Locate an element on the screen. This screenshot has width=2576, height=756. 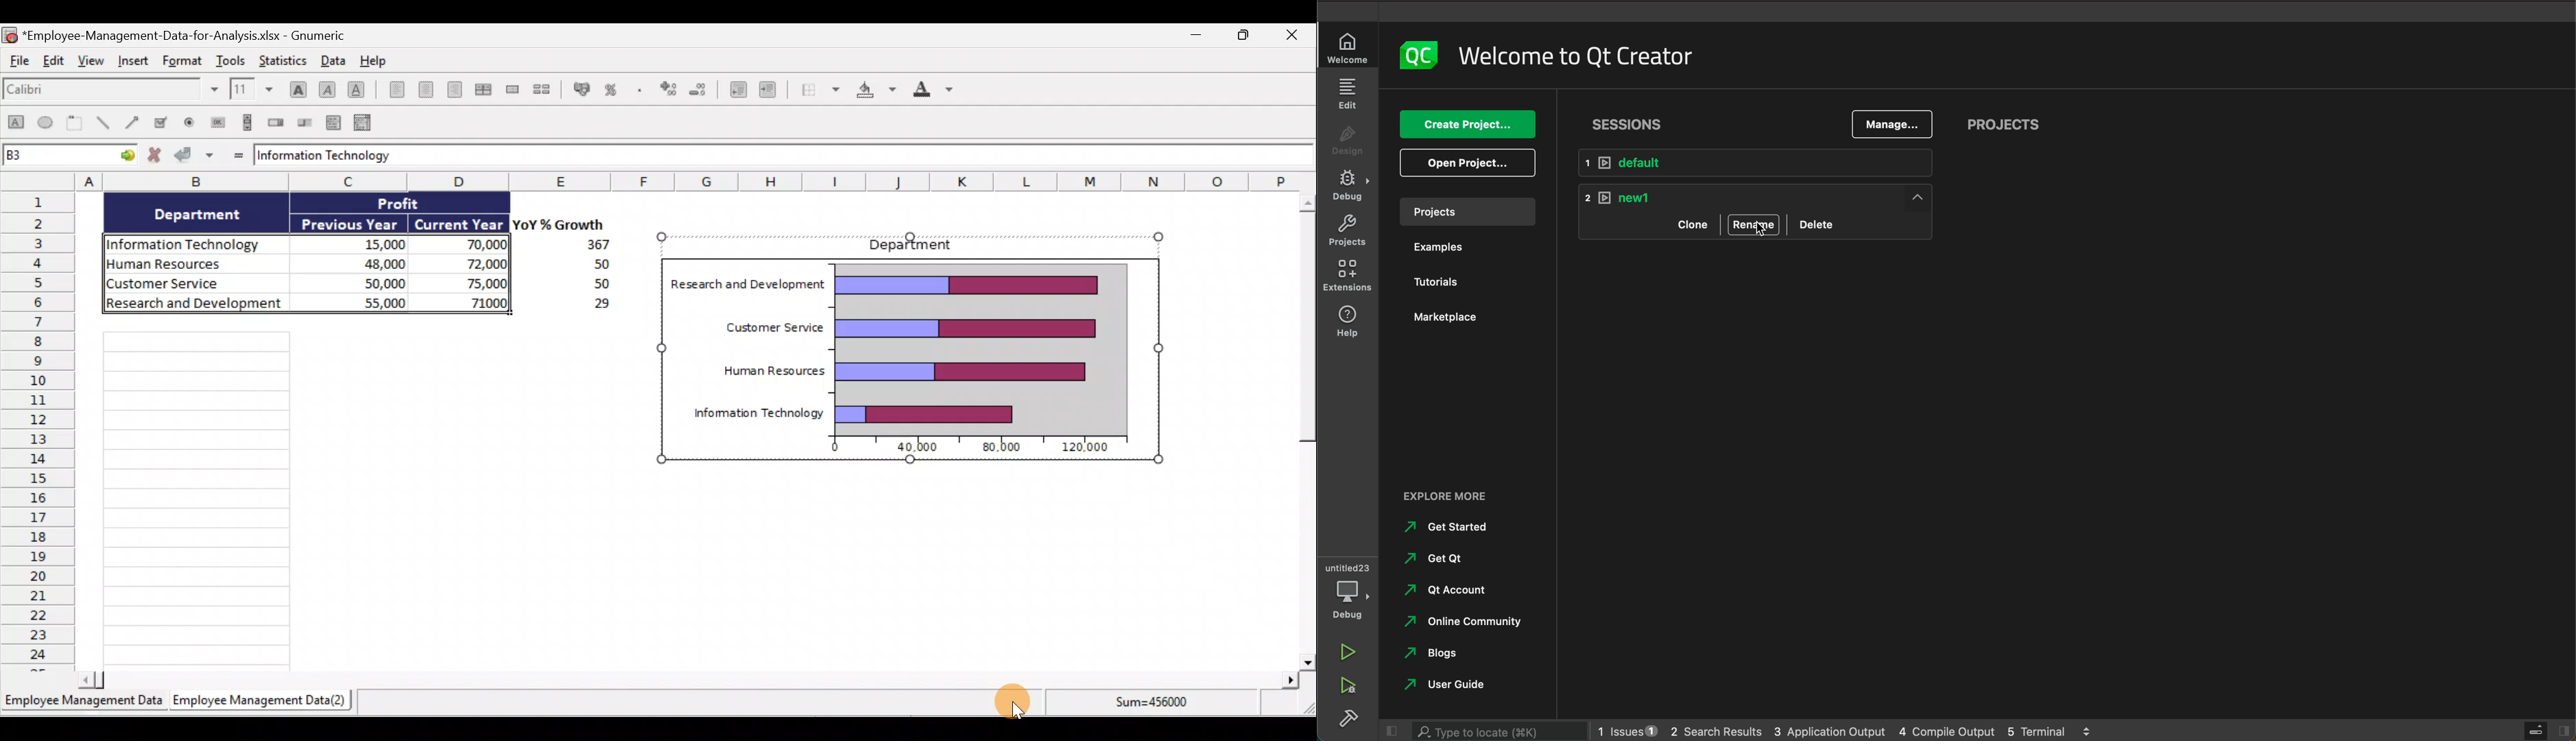
close slide bar is located at coordinates (2544, 731).